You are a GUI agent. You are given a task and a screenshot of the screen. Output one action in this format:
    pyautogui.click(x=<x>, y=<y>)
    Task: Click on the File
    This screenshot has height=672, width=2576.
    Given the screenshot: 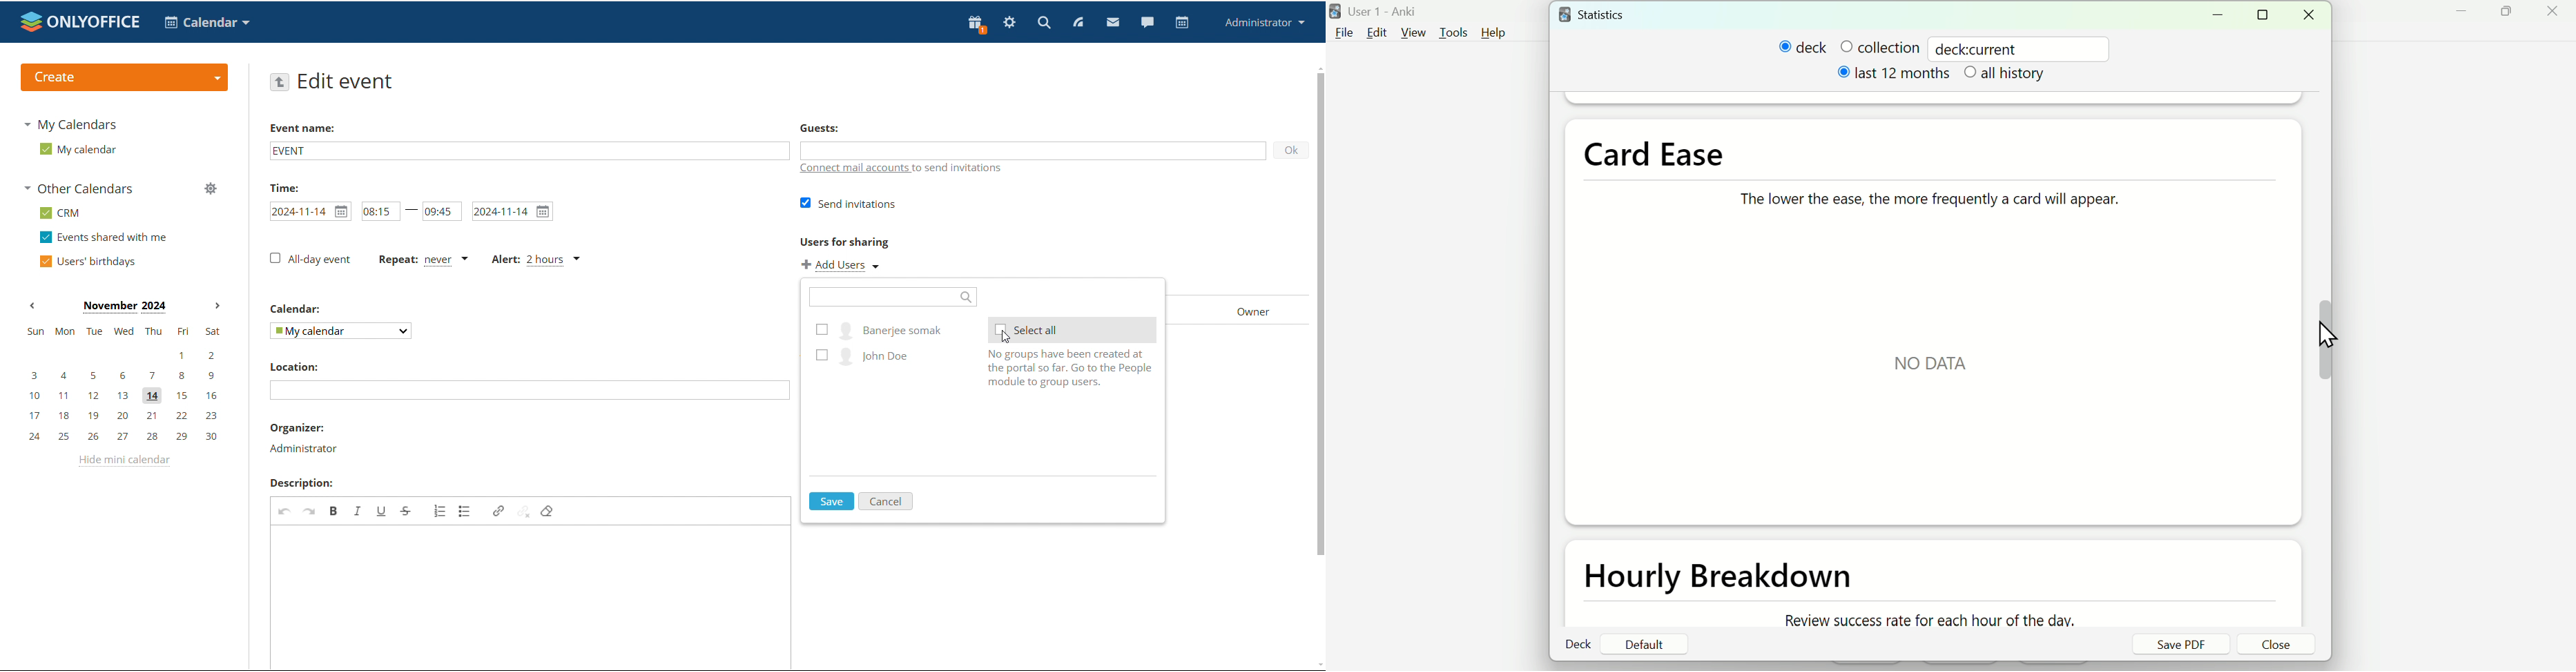 What is the action you would take?
    pyautogui.click(x=1345, y=32)
    